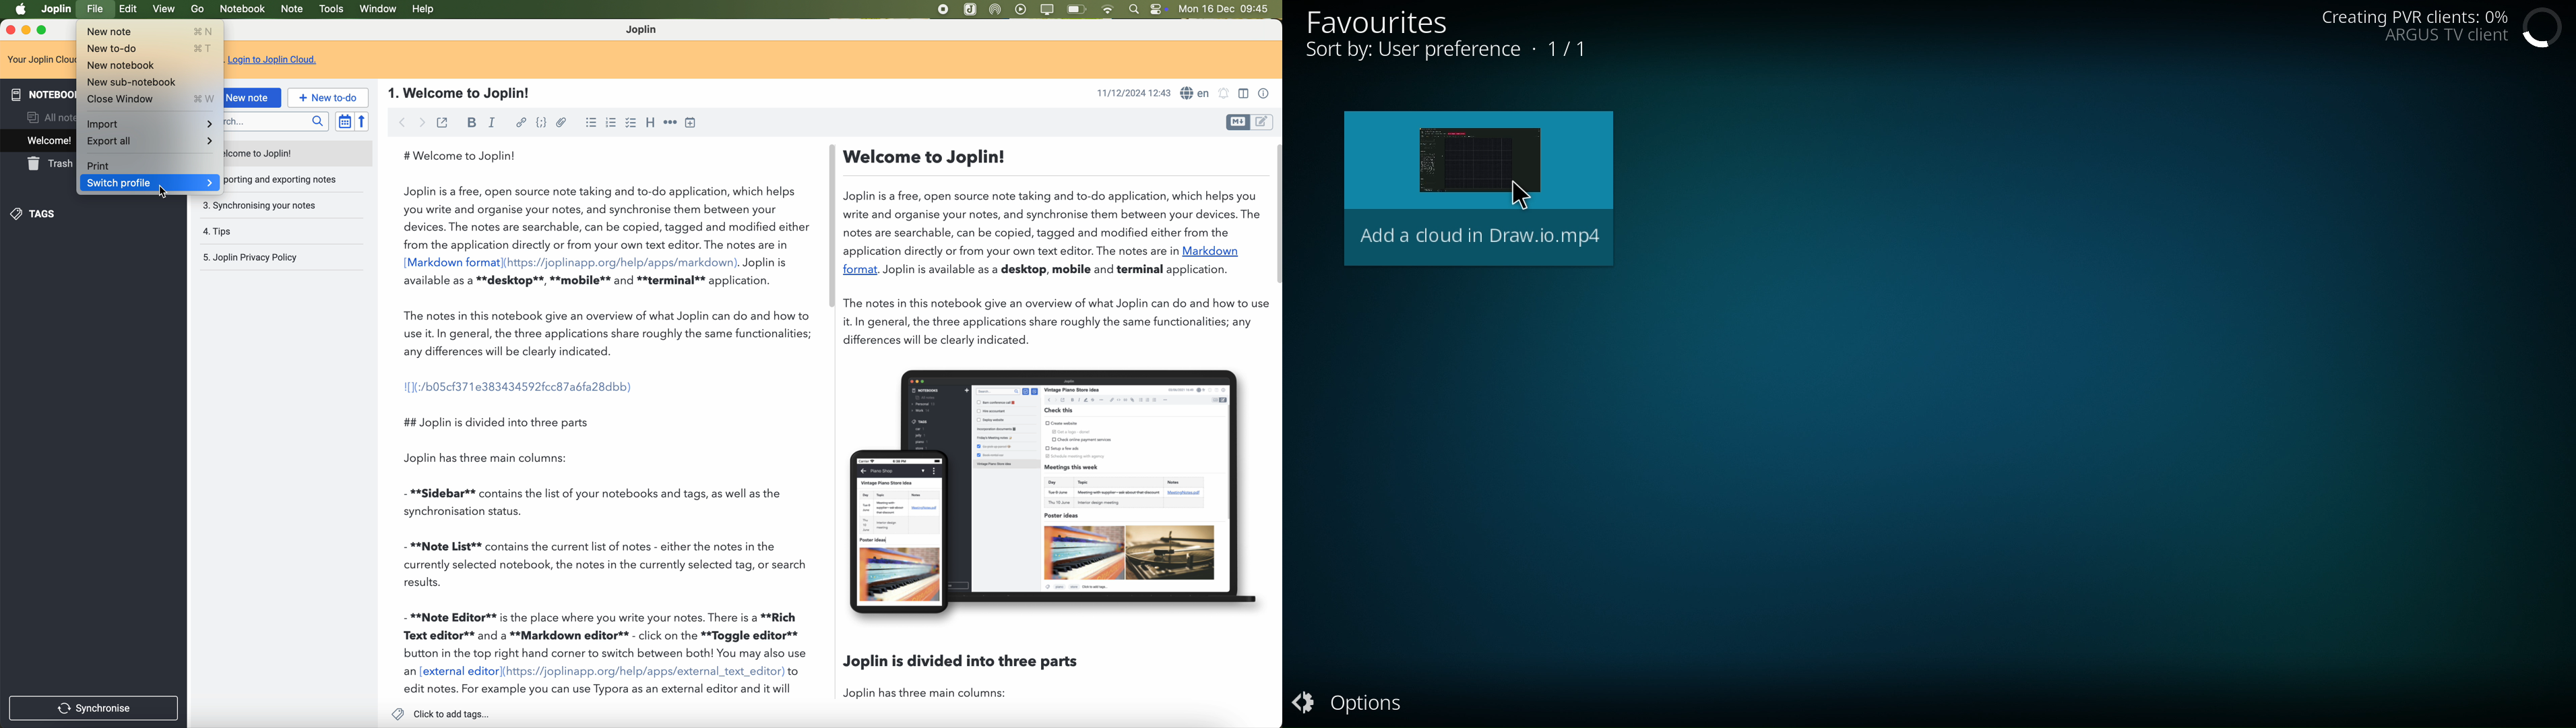  Describe the element at coordinates (1265, 121) in the screenshot. I see `toggle editors` at that location.